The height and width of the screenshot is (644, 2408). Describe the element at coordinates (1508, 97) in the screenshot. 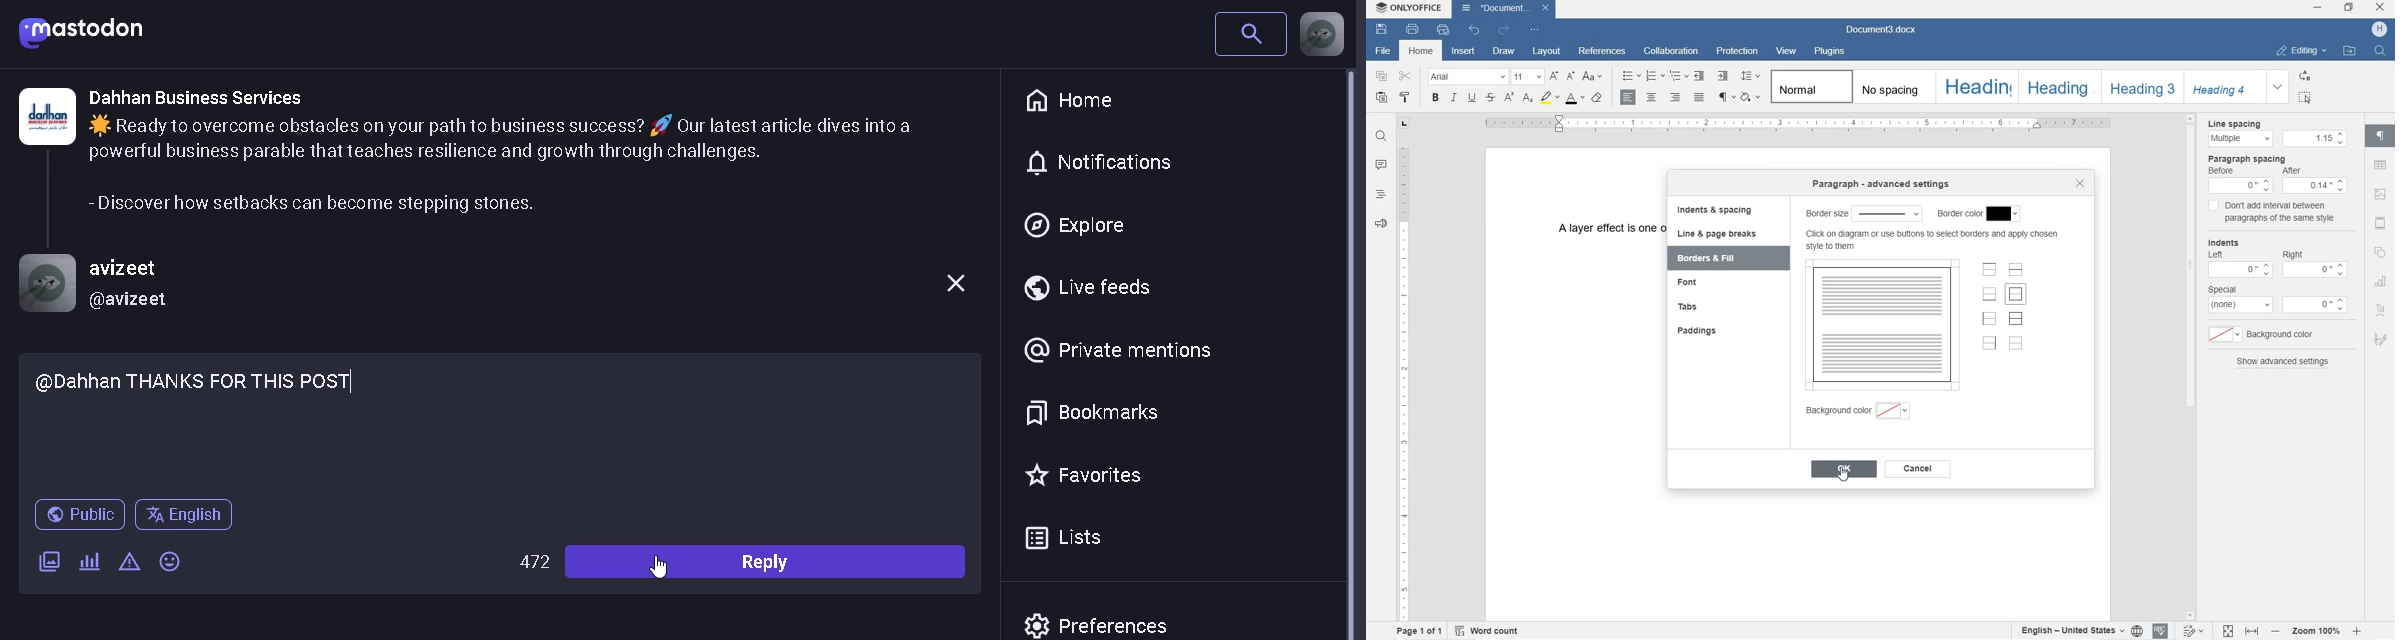

I see `SUPERSCRIPT` at that location.